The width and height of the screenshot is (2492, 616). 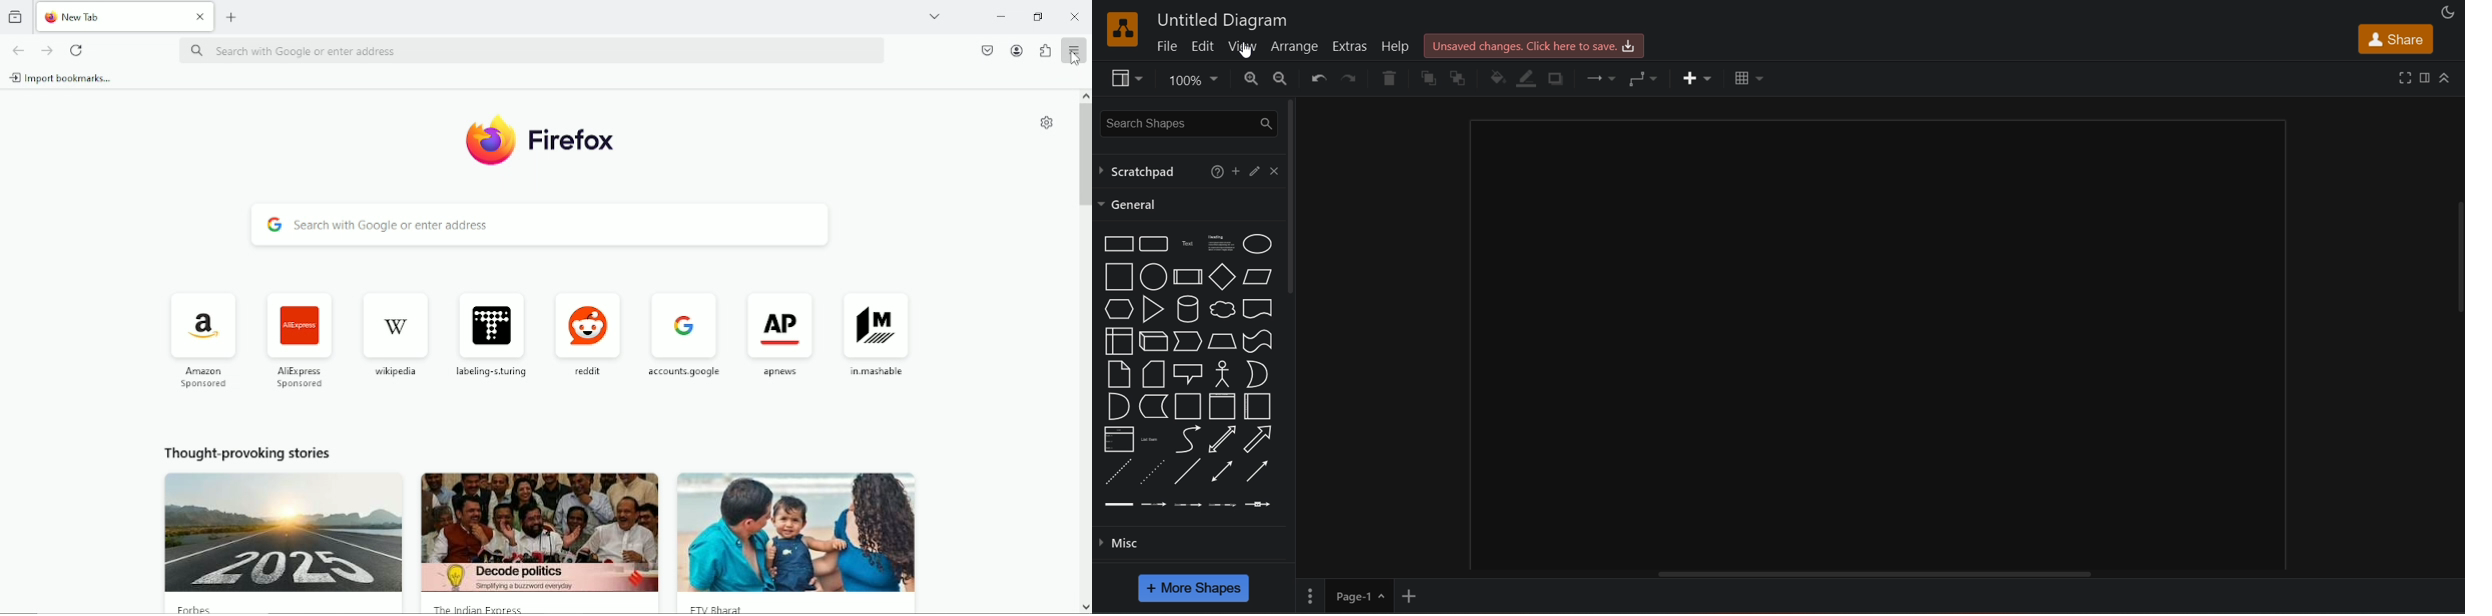 I want to click on fullscreen, so click(x=2406, y=78).